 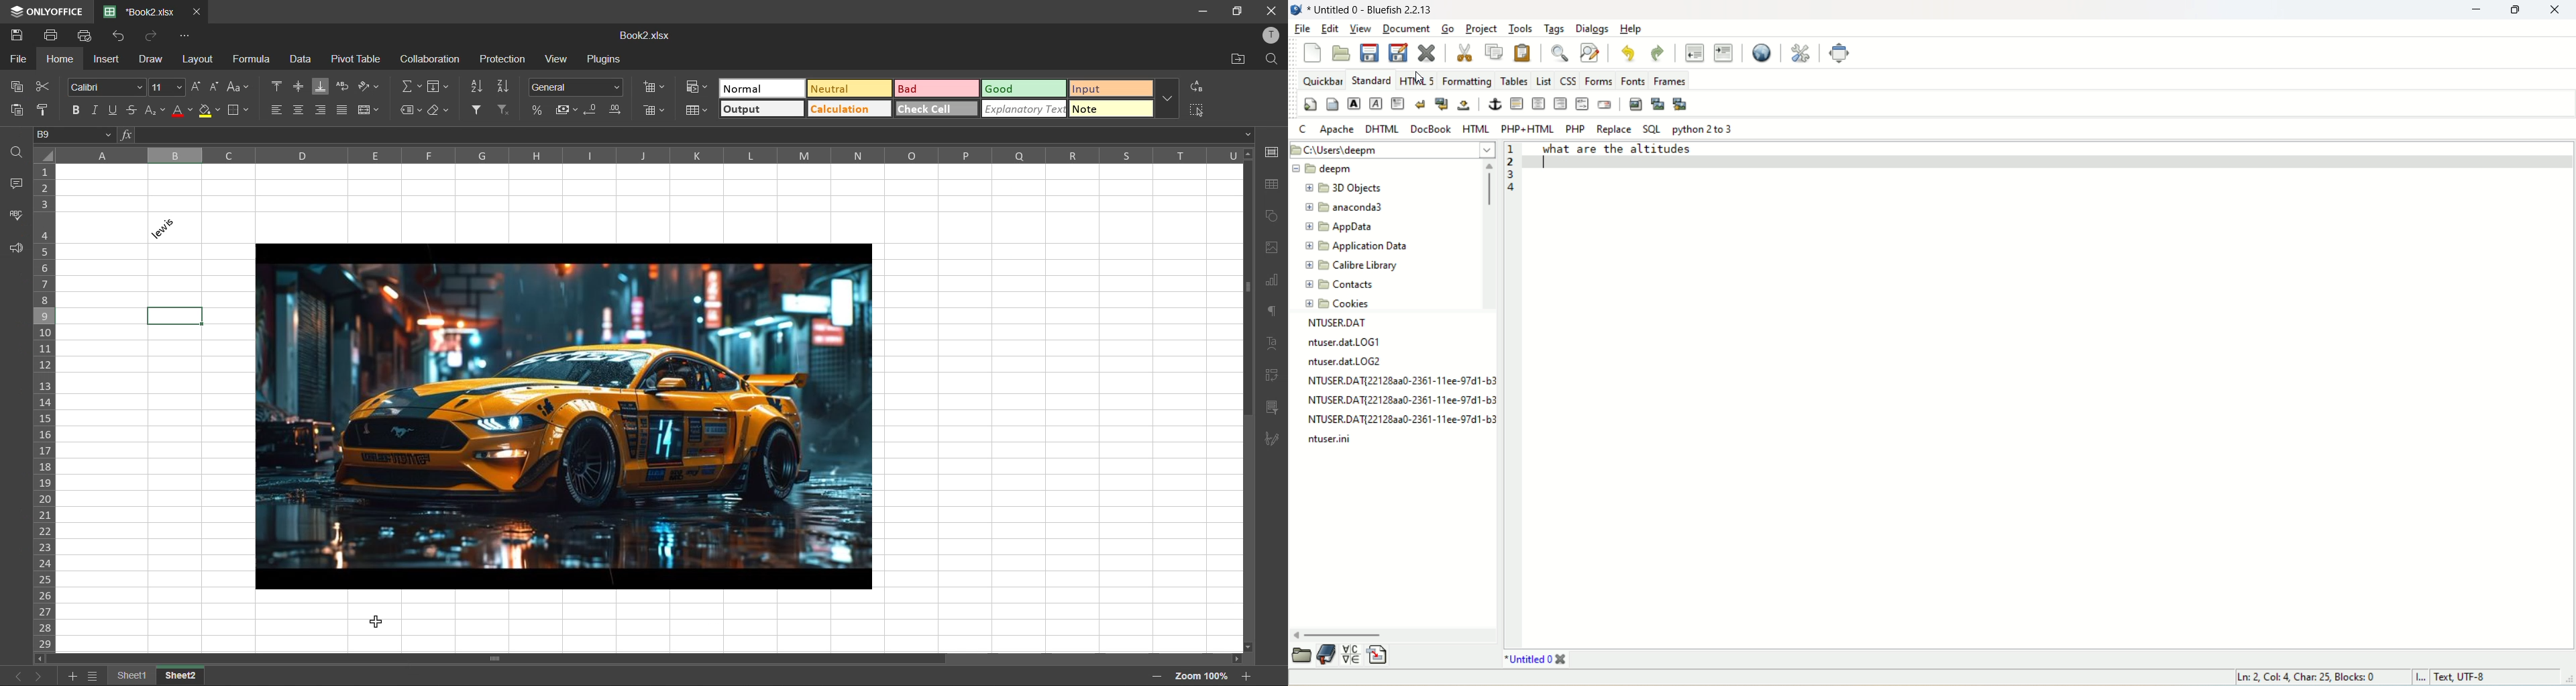 What do you see at coordinates (438, 110) in the screenshot?
I see `clear` at bounding box center [438, 110].